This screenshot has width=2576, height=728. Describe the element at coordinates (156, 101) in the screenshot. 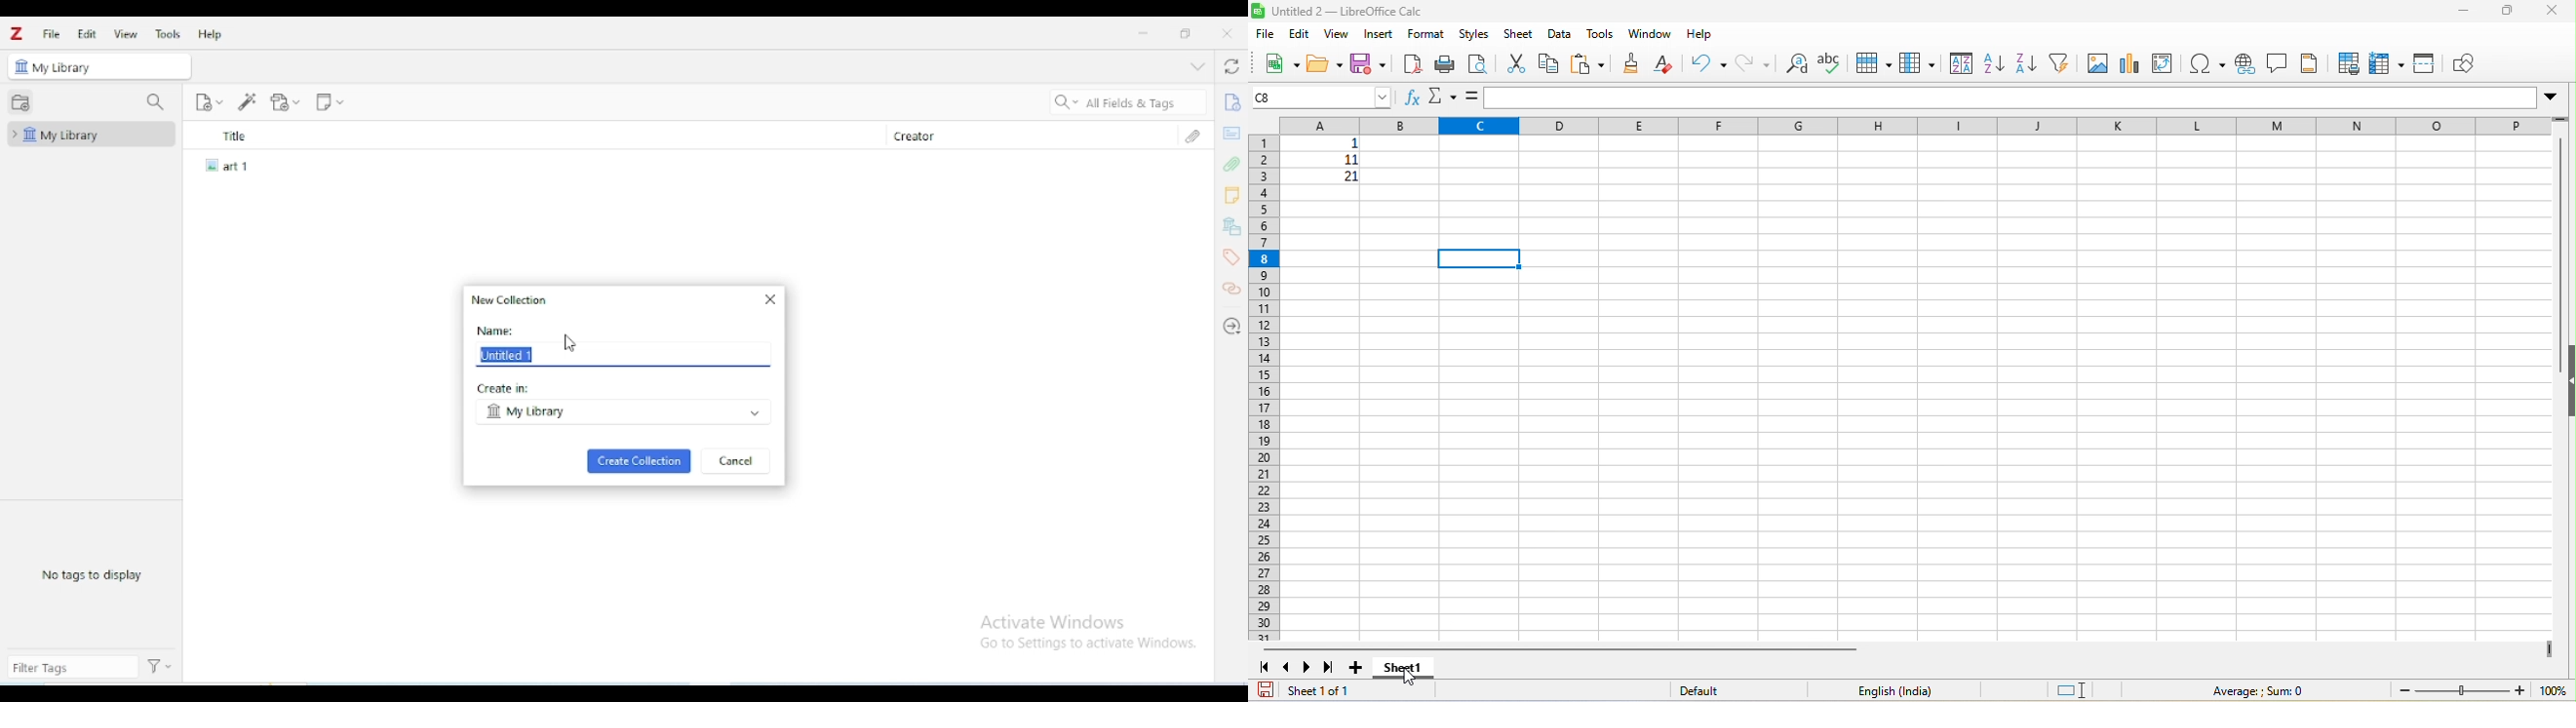

I see `filter collections` at that location.